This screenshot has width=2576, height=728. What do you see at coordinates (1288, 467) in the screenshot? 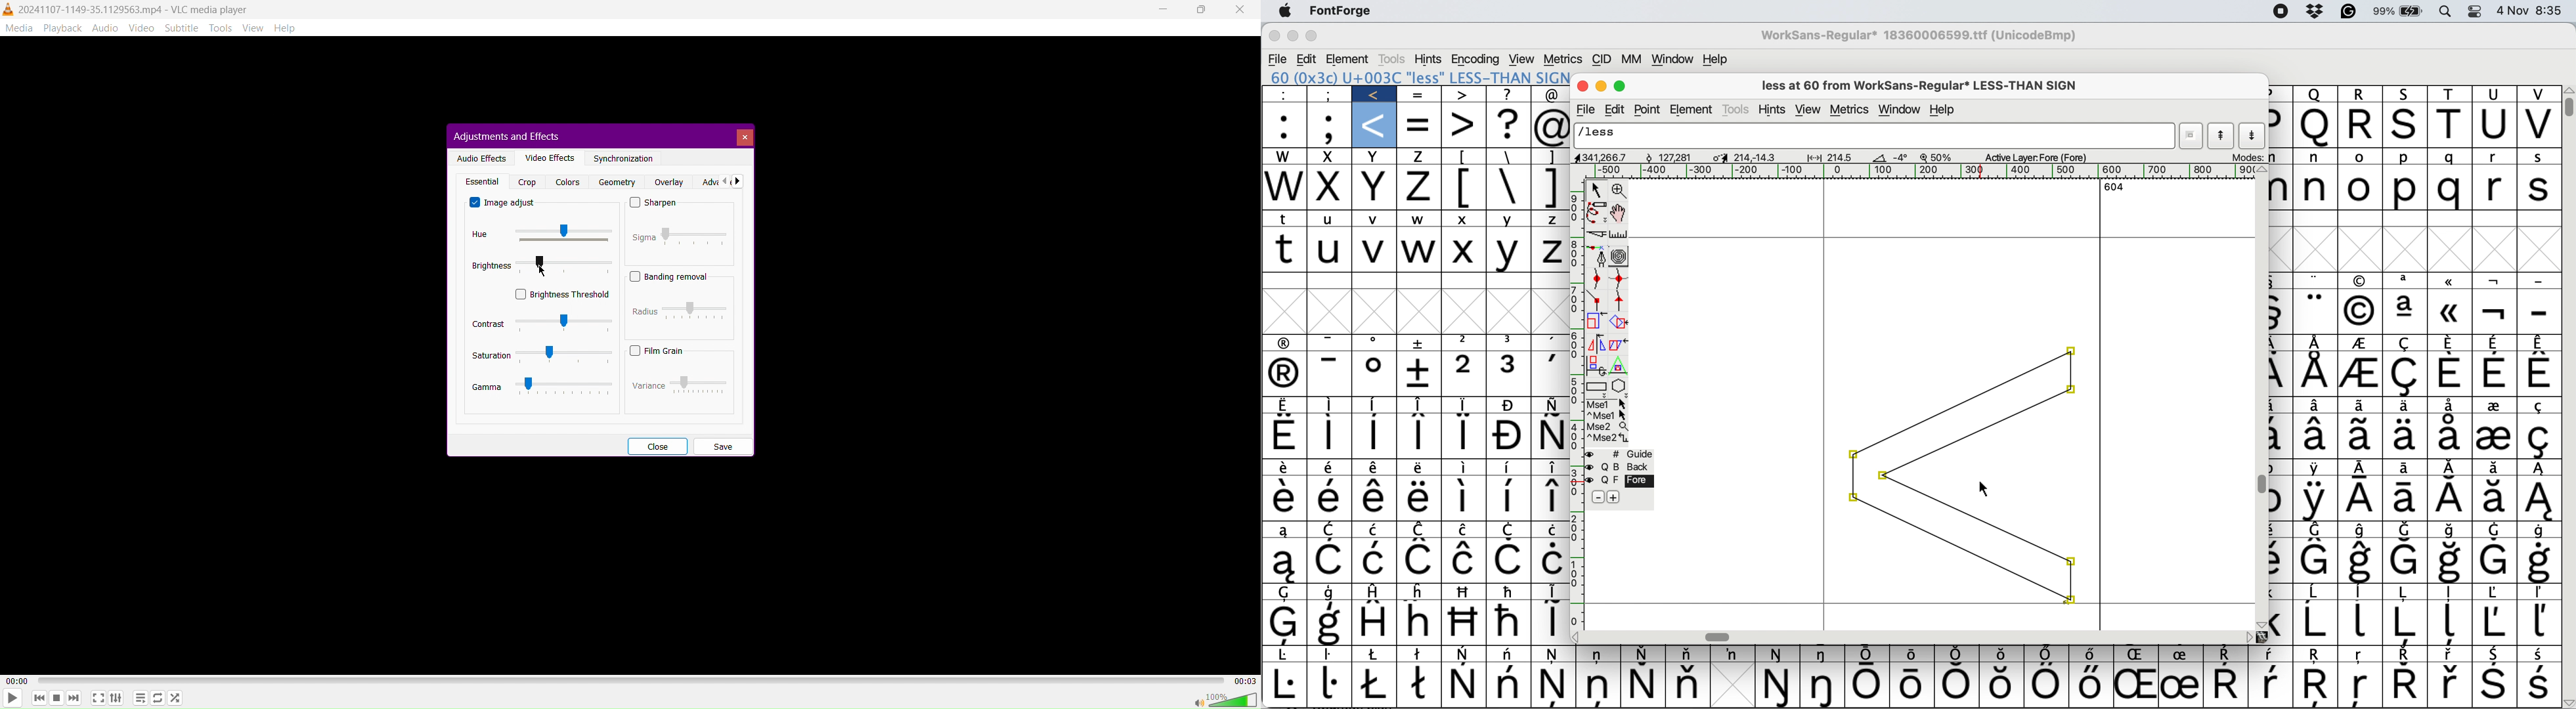
I see `Symbol` at bounding box center [1288, 467].